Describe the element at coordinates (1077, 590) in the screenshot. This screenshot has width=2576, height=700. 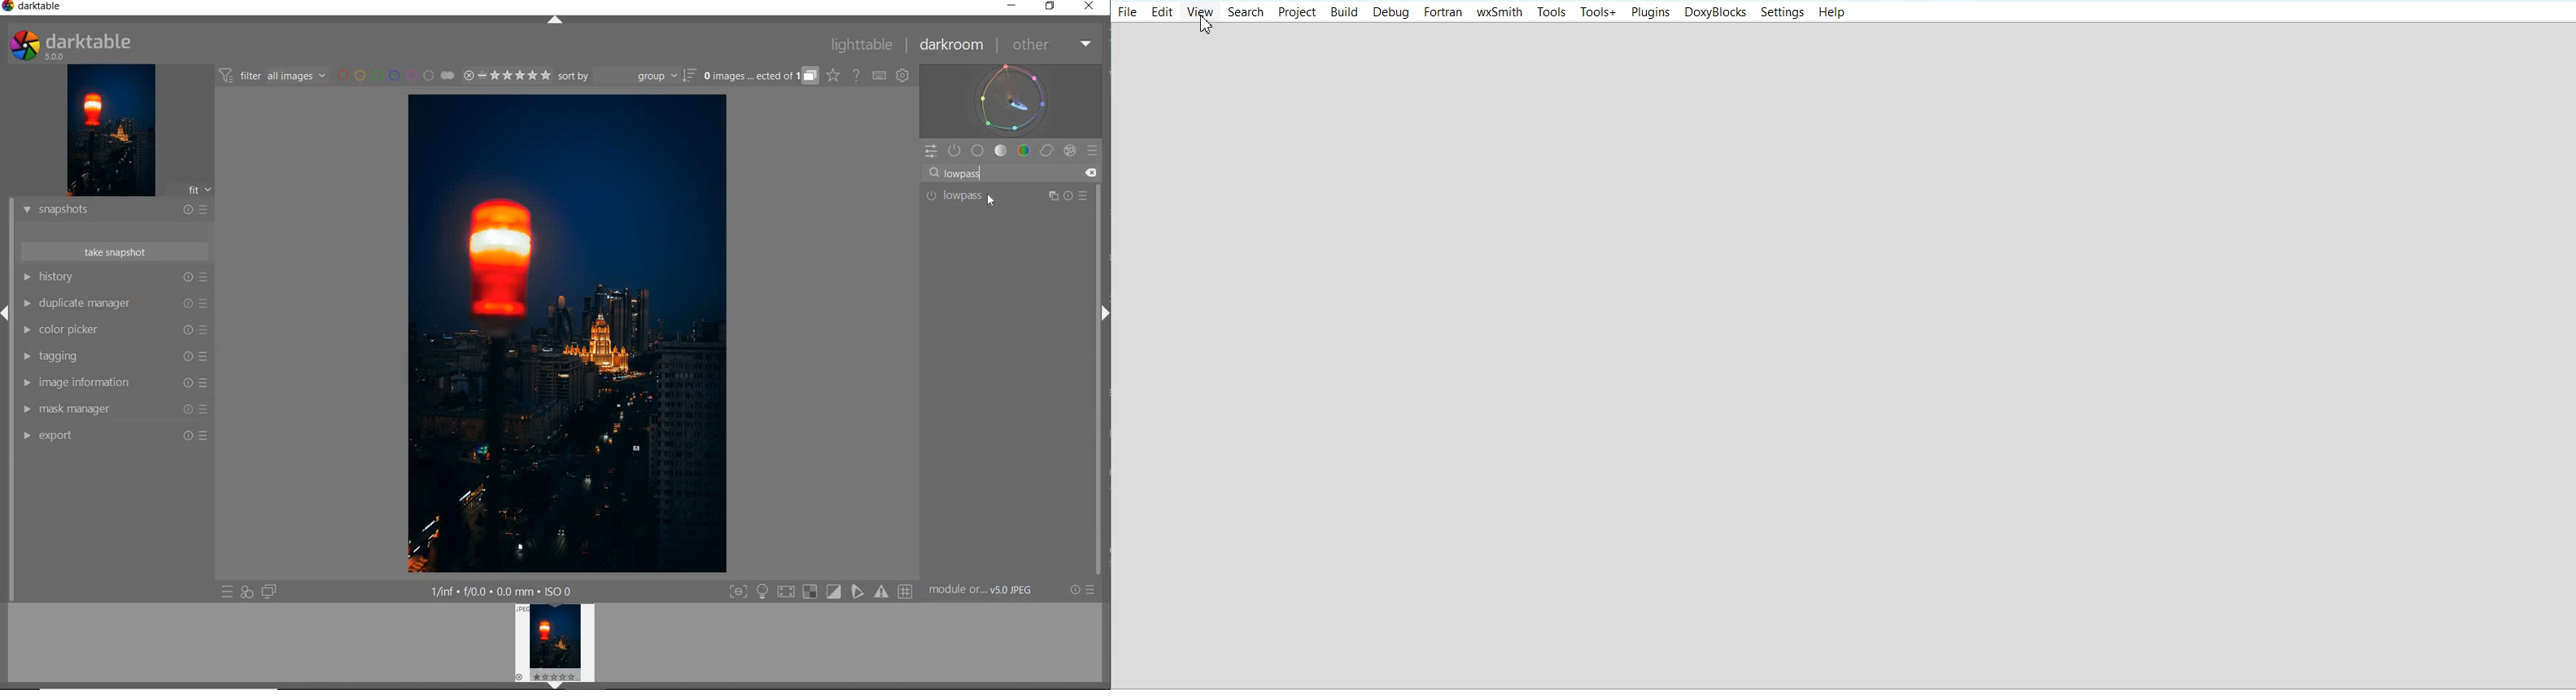
I see `RESET` at that location.